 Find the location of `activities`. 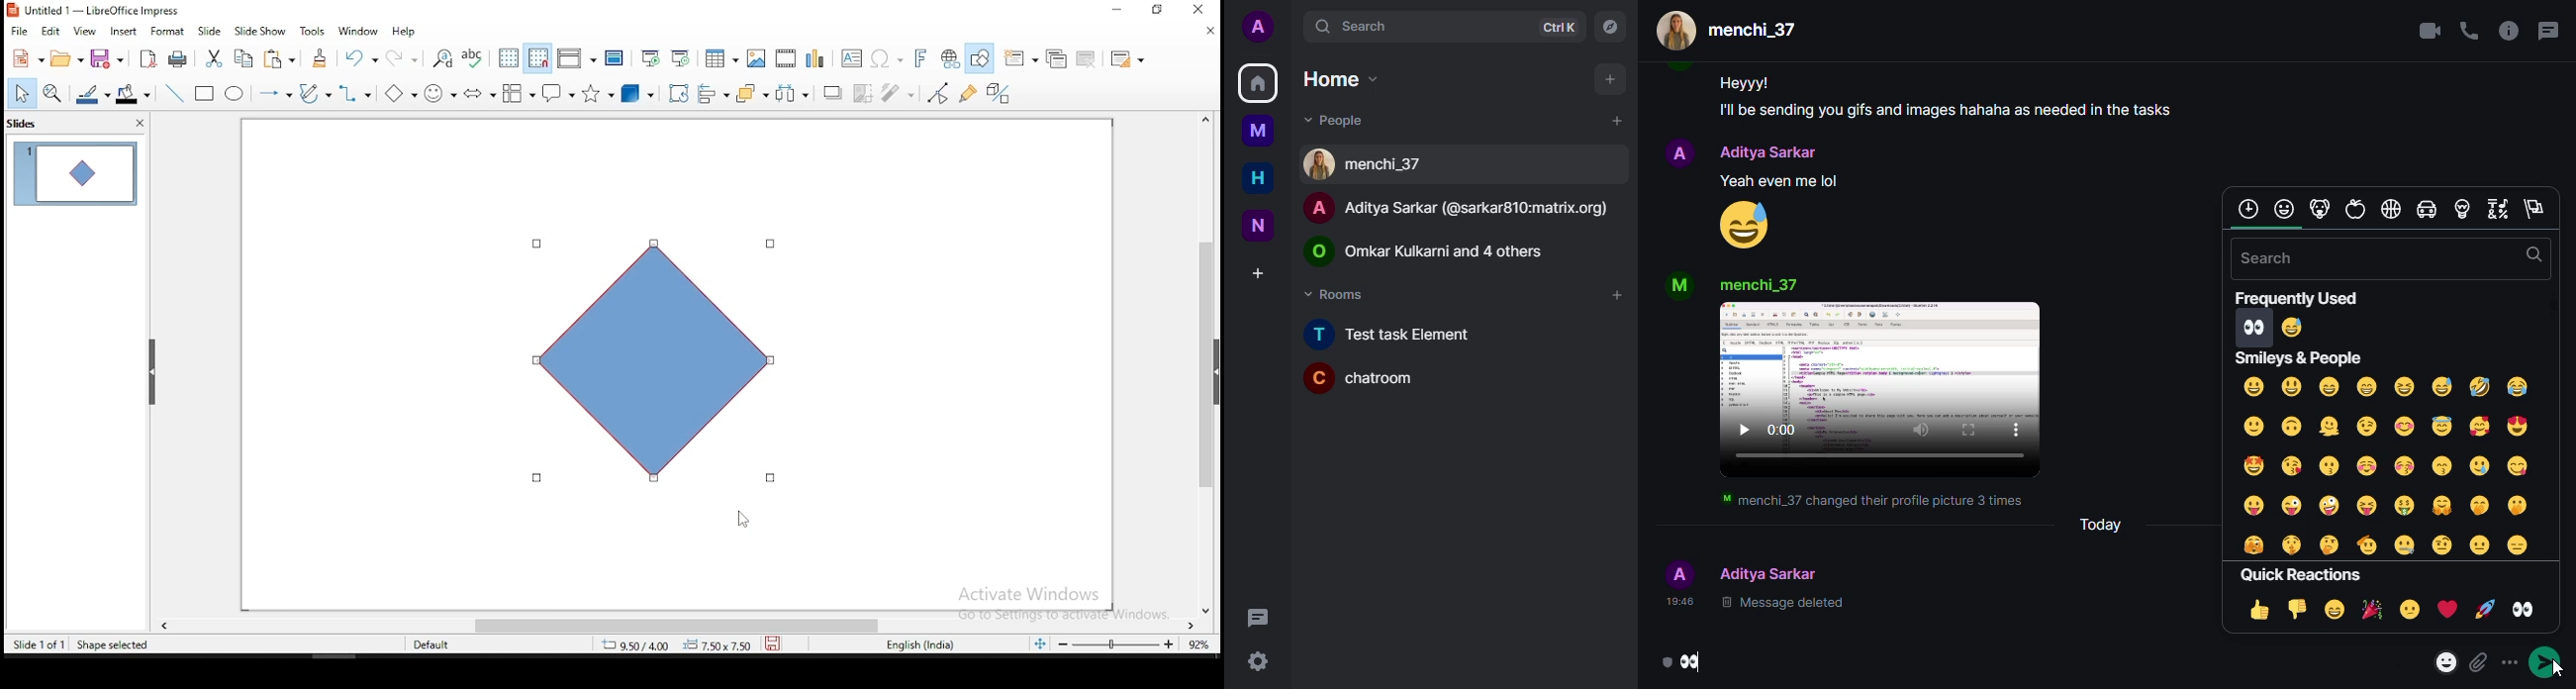

activities is located at coordinates (2389, 208).